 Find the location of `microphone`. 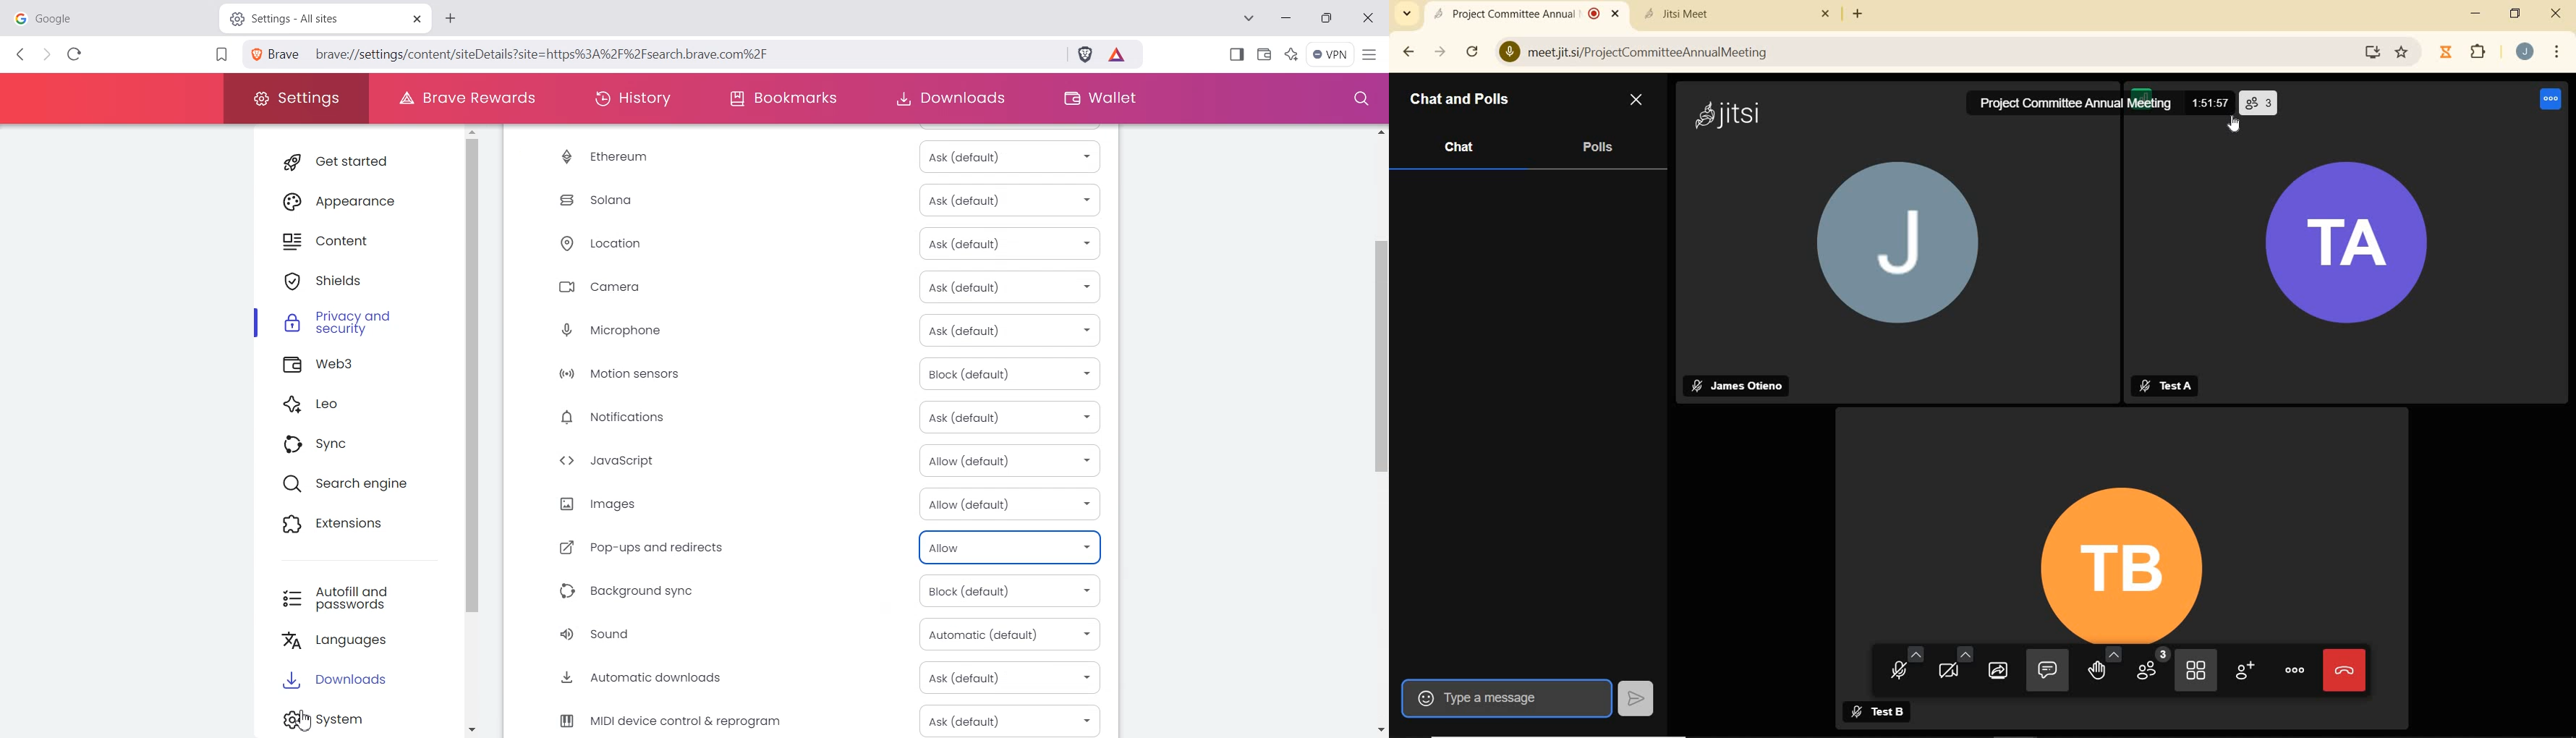

microphone is located at coordinates (1900, 661).